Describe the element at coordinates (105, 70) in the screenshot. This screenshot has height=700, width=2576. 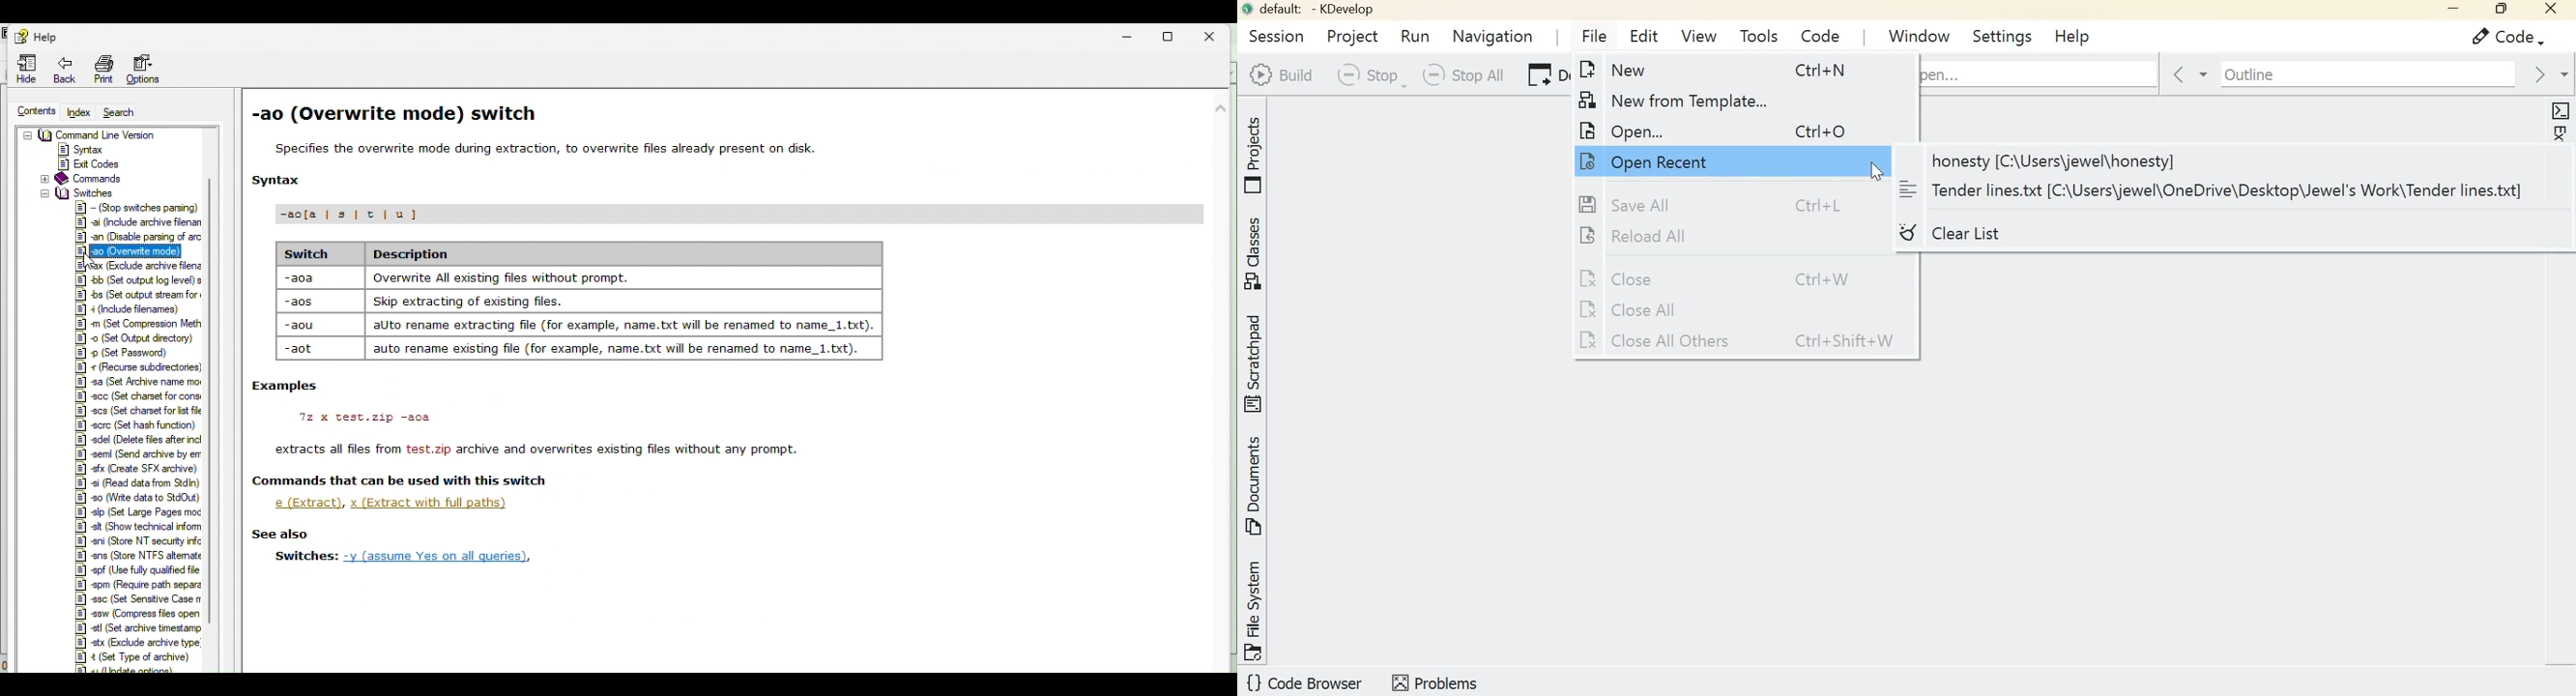
I see `Print` at that location.